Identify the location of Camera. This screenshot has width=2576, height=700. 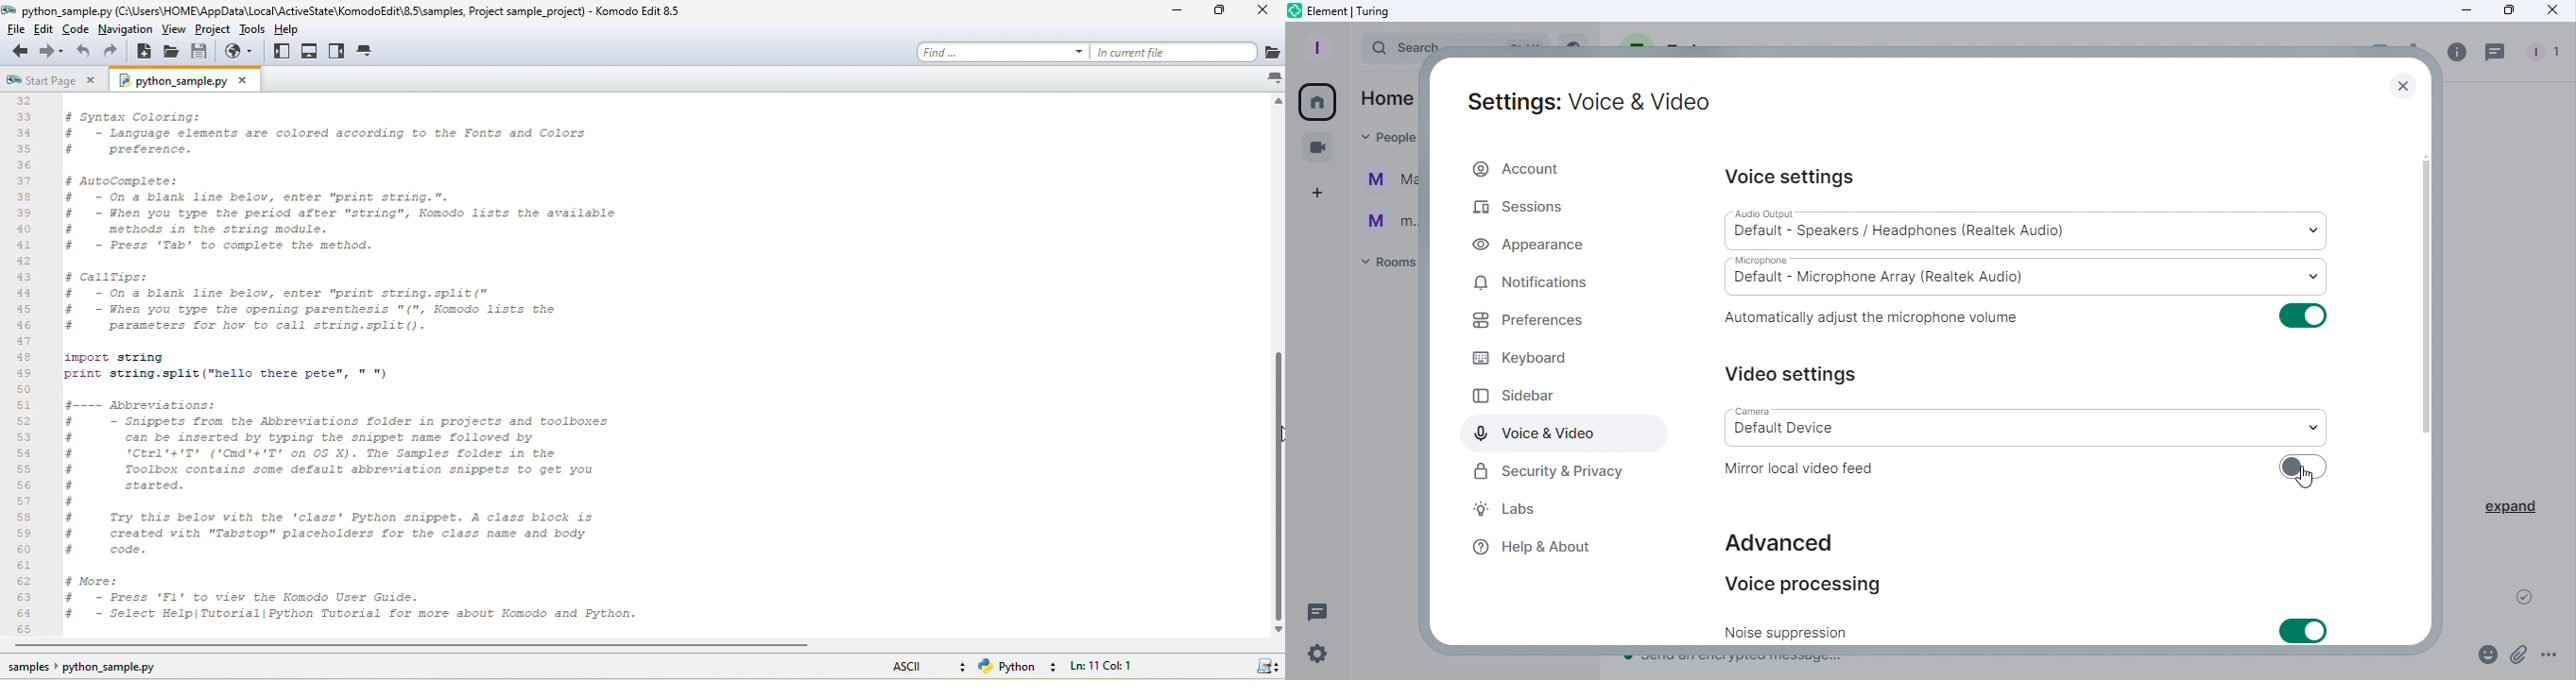
(2032, 424).